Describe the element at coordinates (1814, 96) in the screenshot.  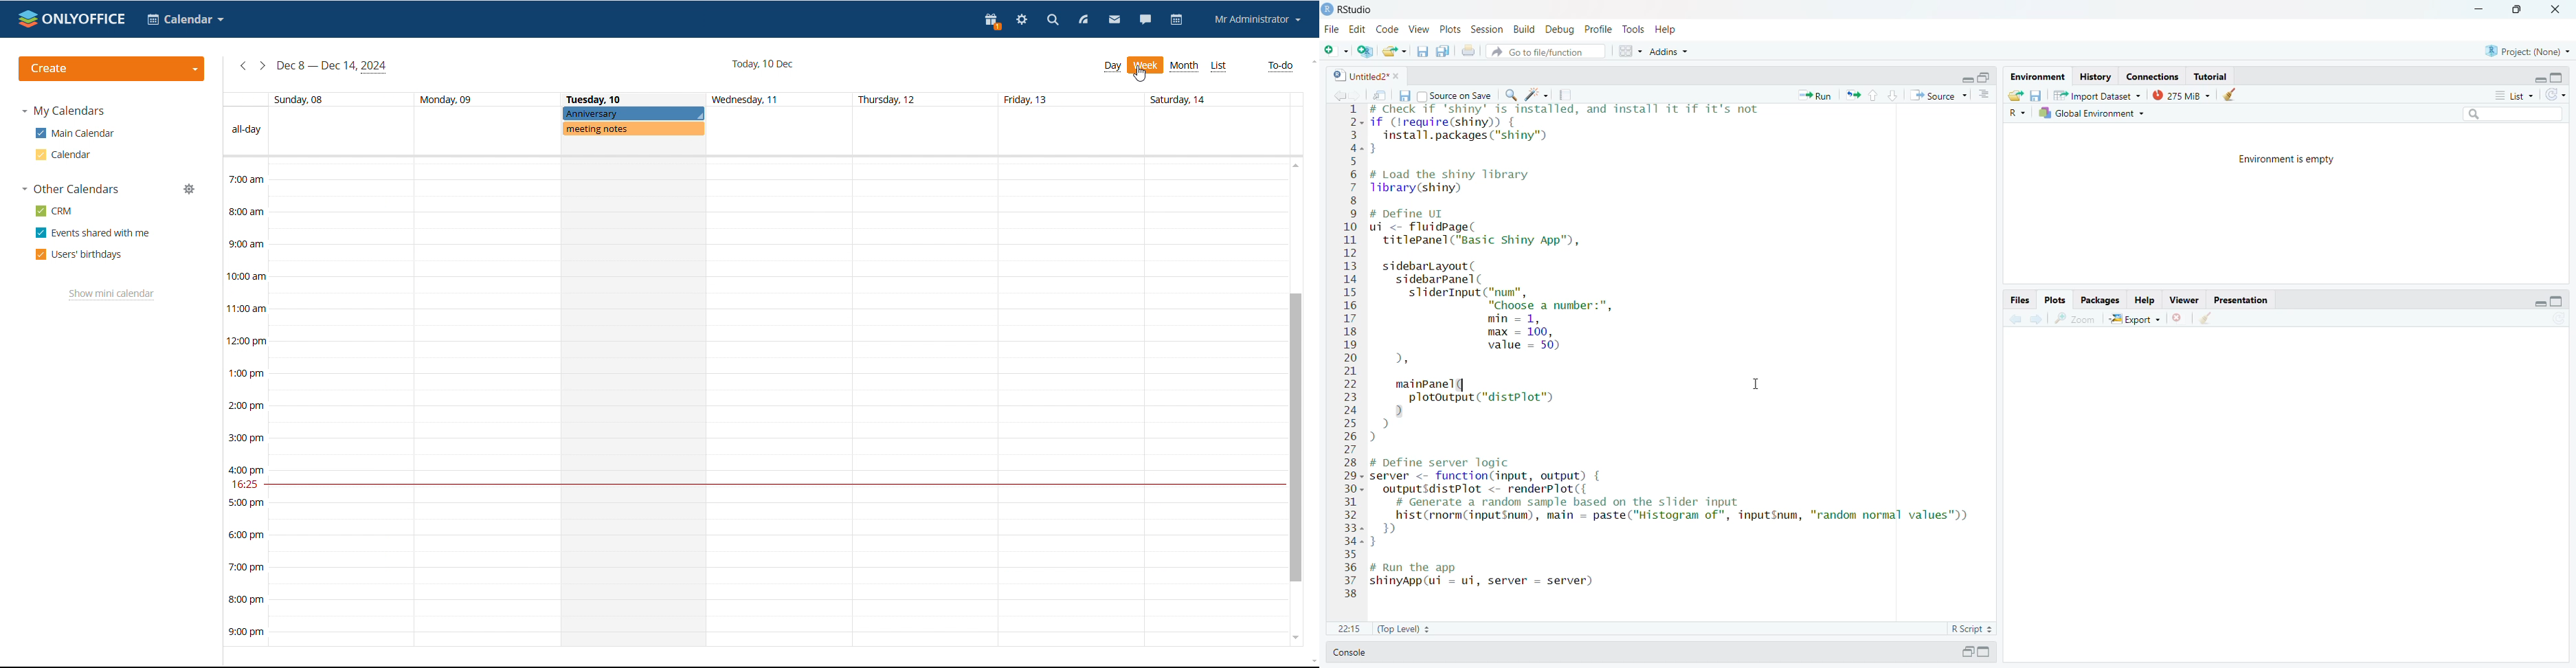
I see `Run` at that location.